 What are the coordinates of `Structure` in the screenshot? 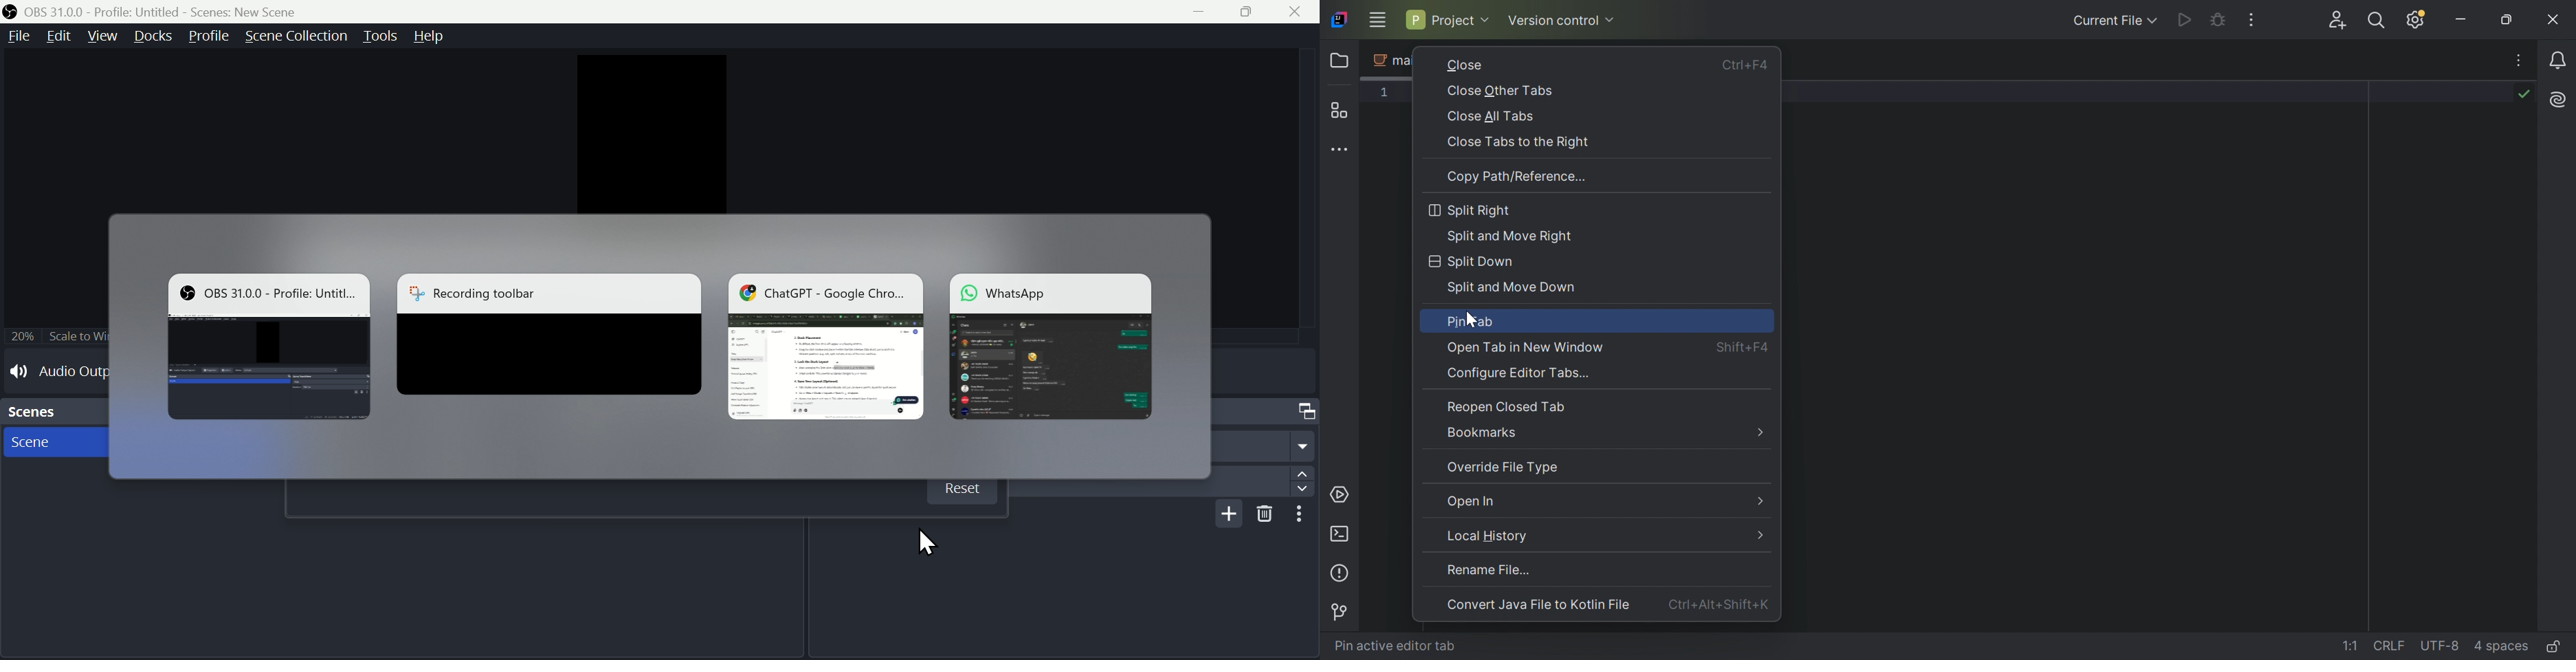 It's located at (1341, 110).